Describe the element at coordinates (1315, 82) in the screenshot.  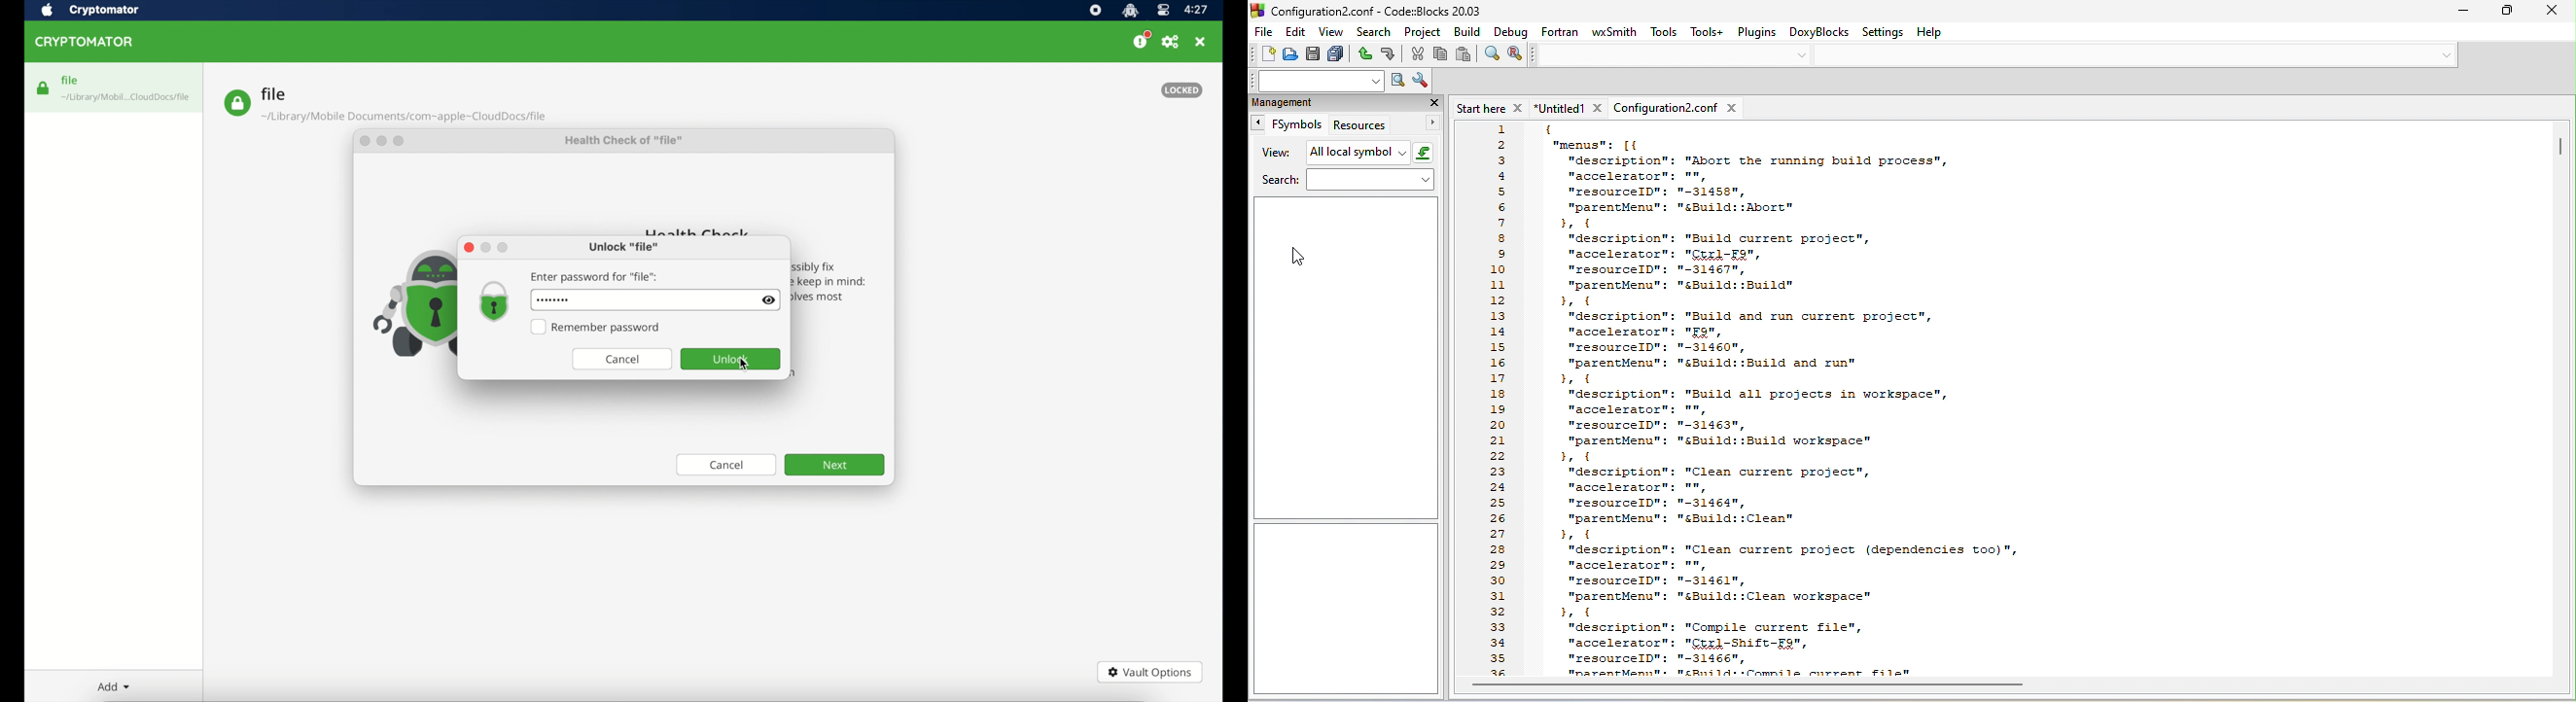
I see `text to search` at that location.